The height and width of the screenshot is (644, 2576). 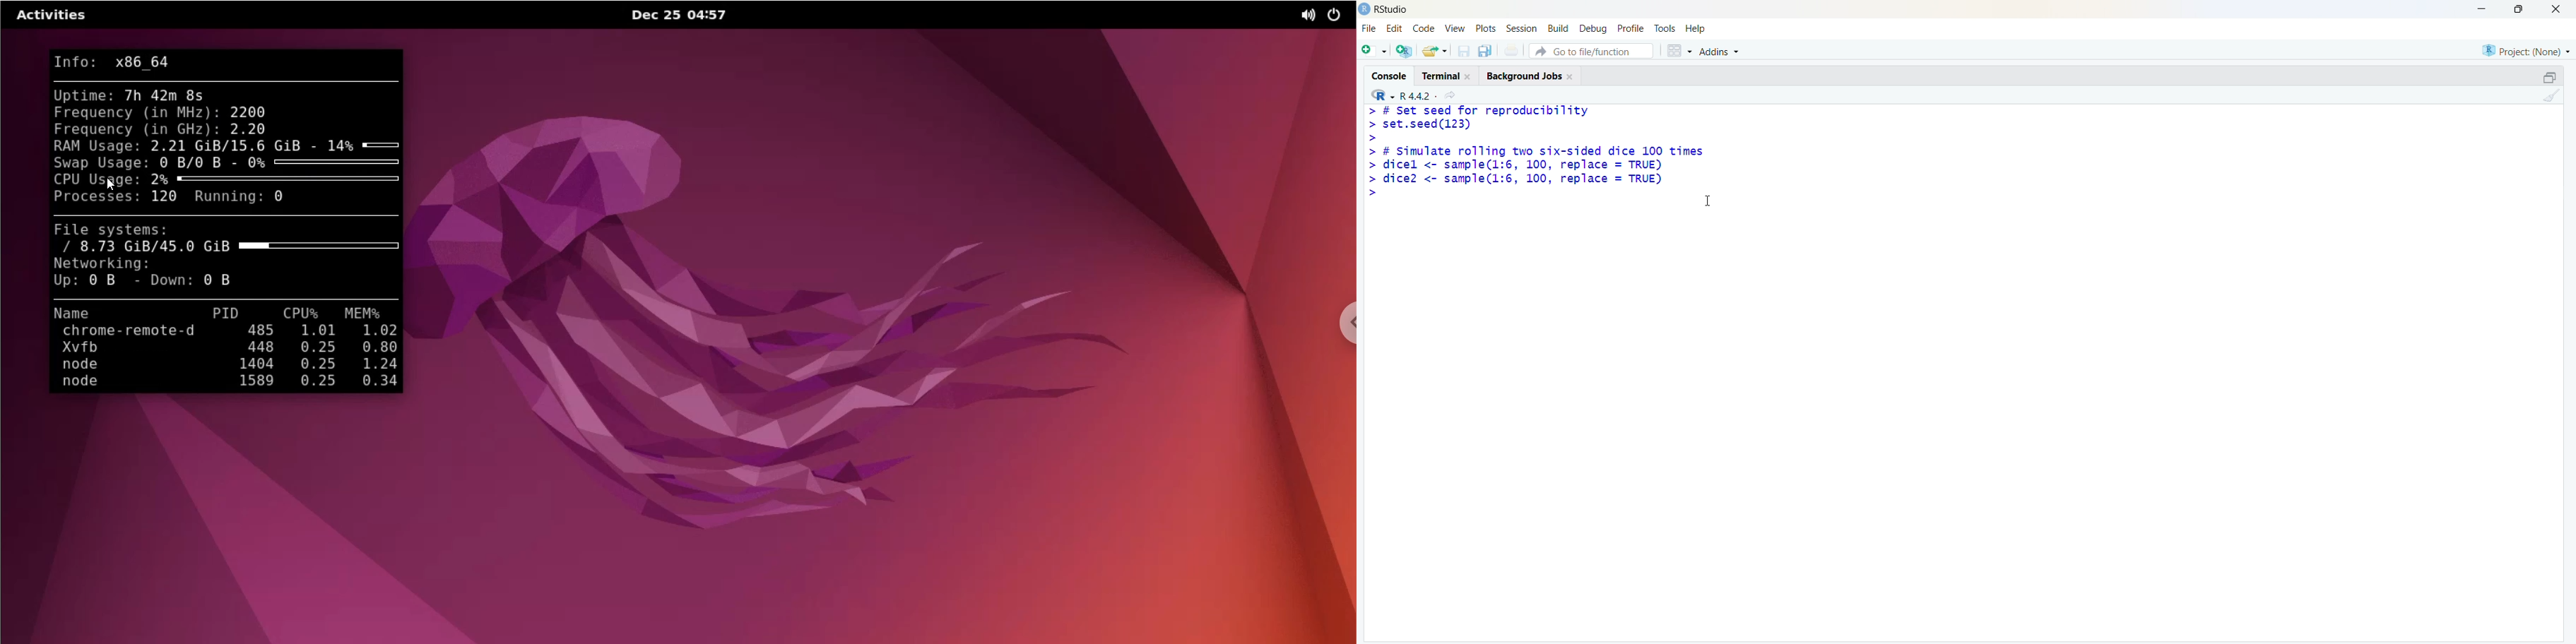 I want to click on plots, so click(x=1486, y=27).